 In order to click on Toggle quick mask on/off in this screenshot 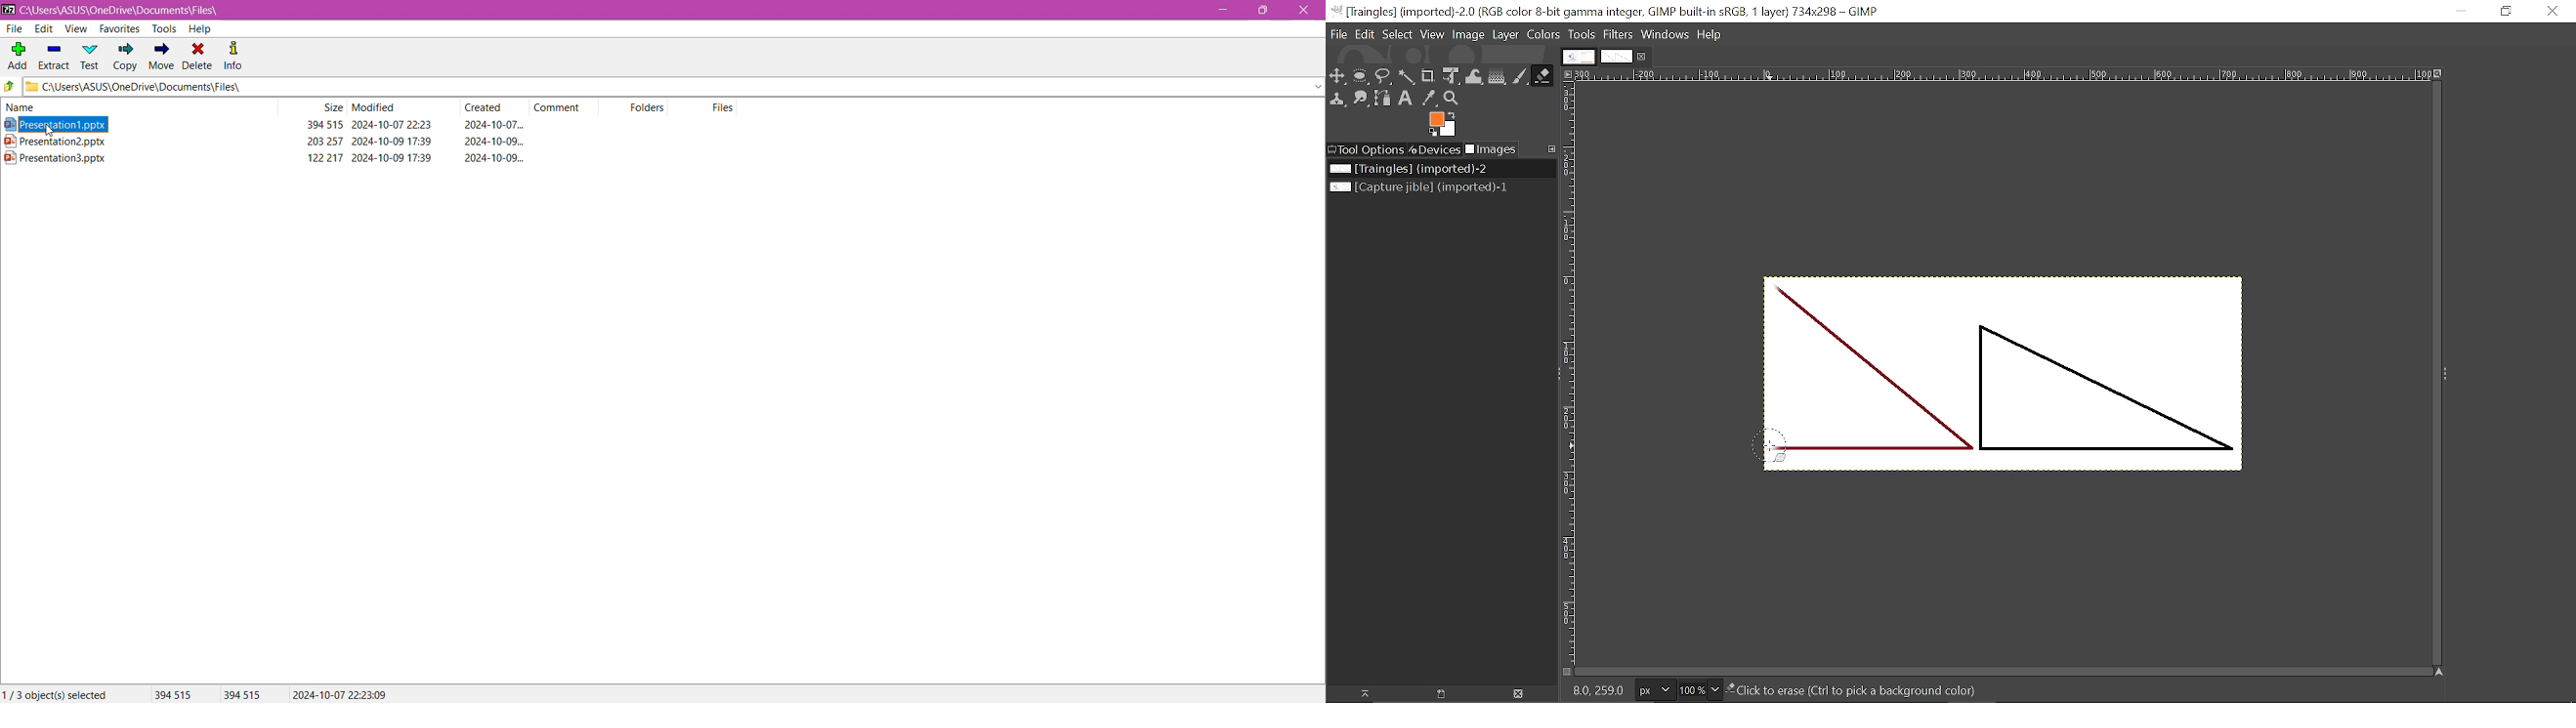, I will do `click(1567, 672)`.